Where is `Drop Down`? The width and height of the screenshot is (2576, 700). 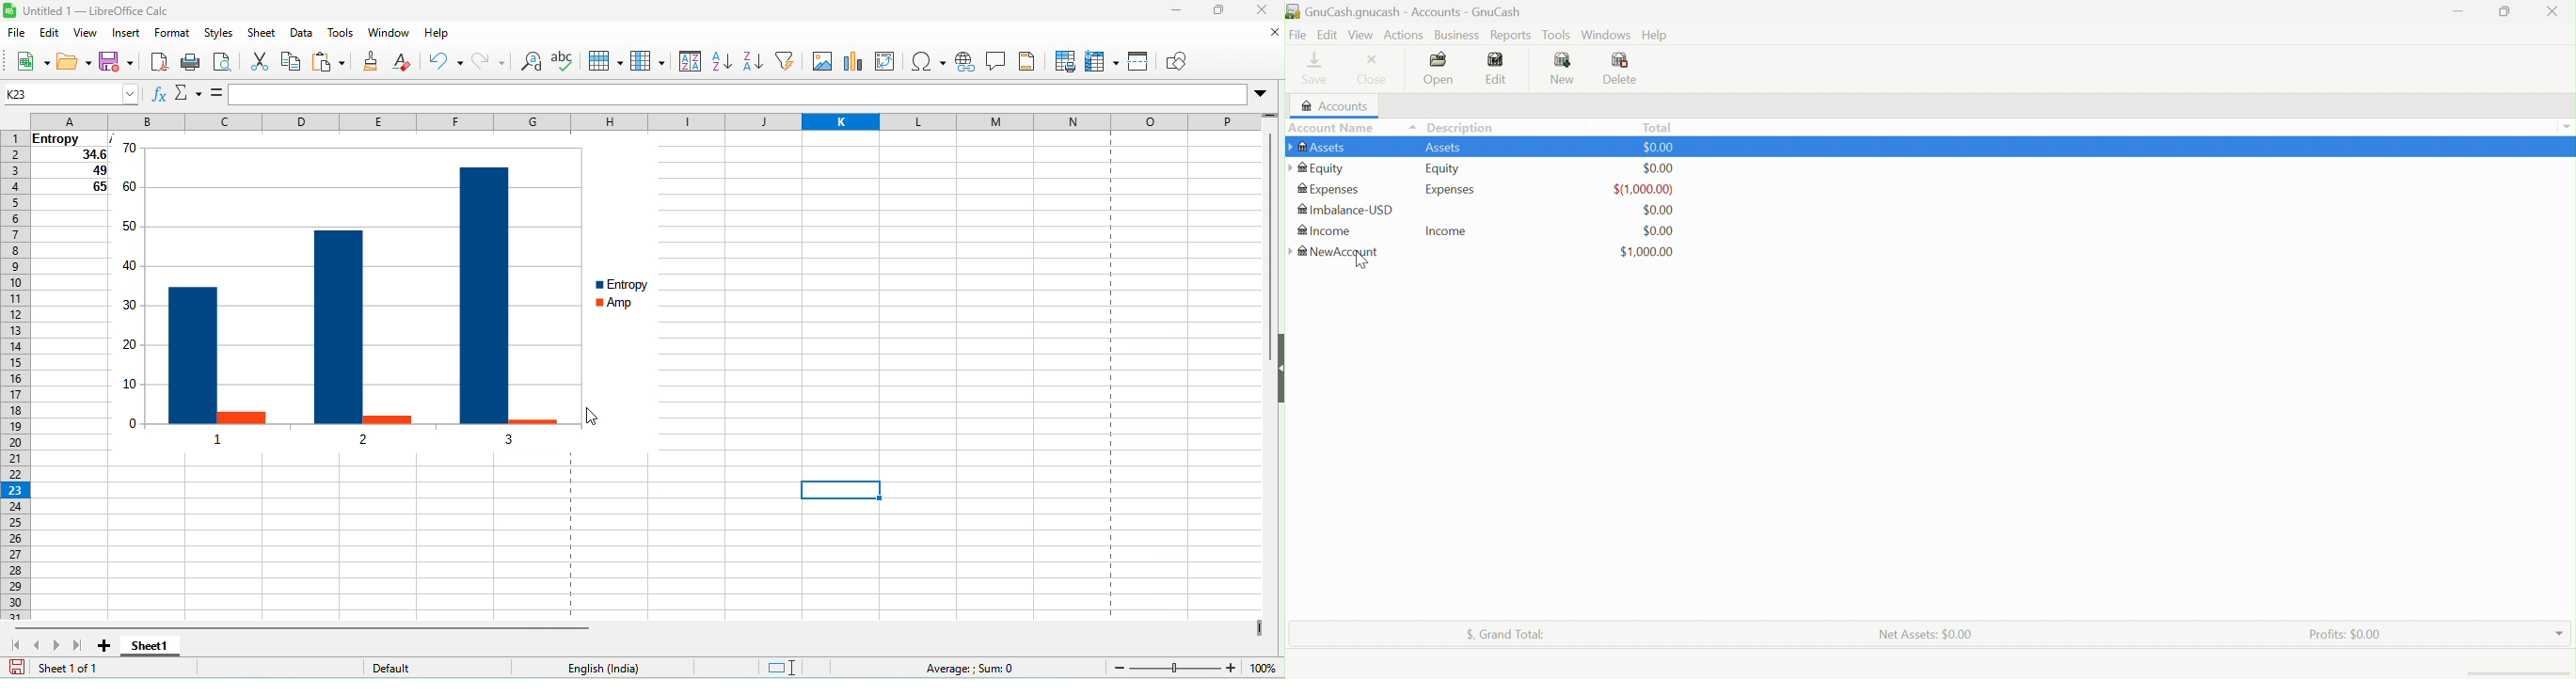
Drop Down is located at coordinates (2555, 632).